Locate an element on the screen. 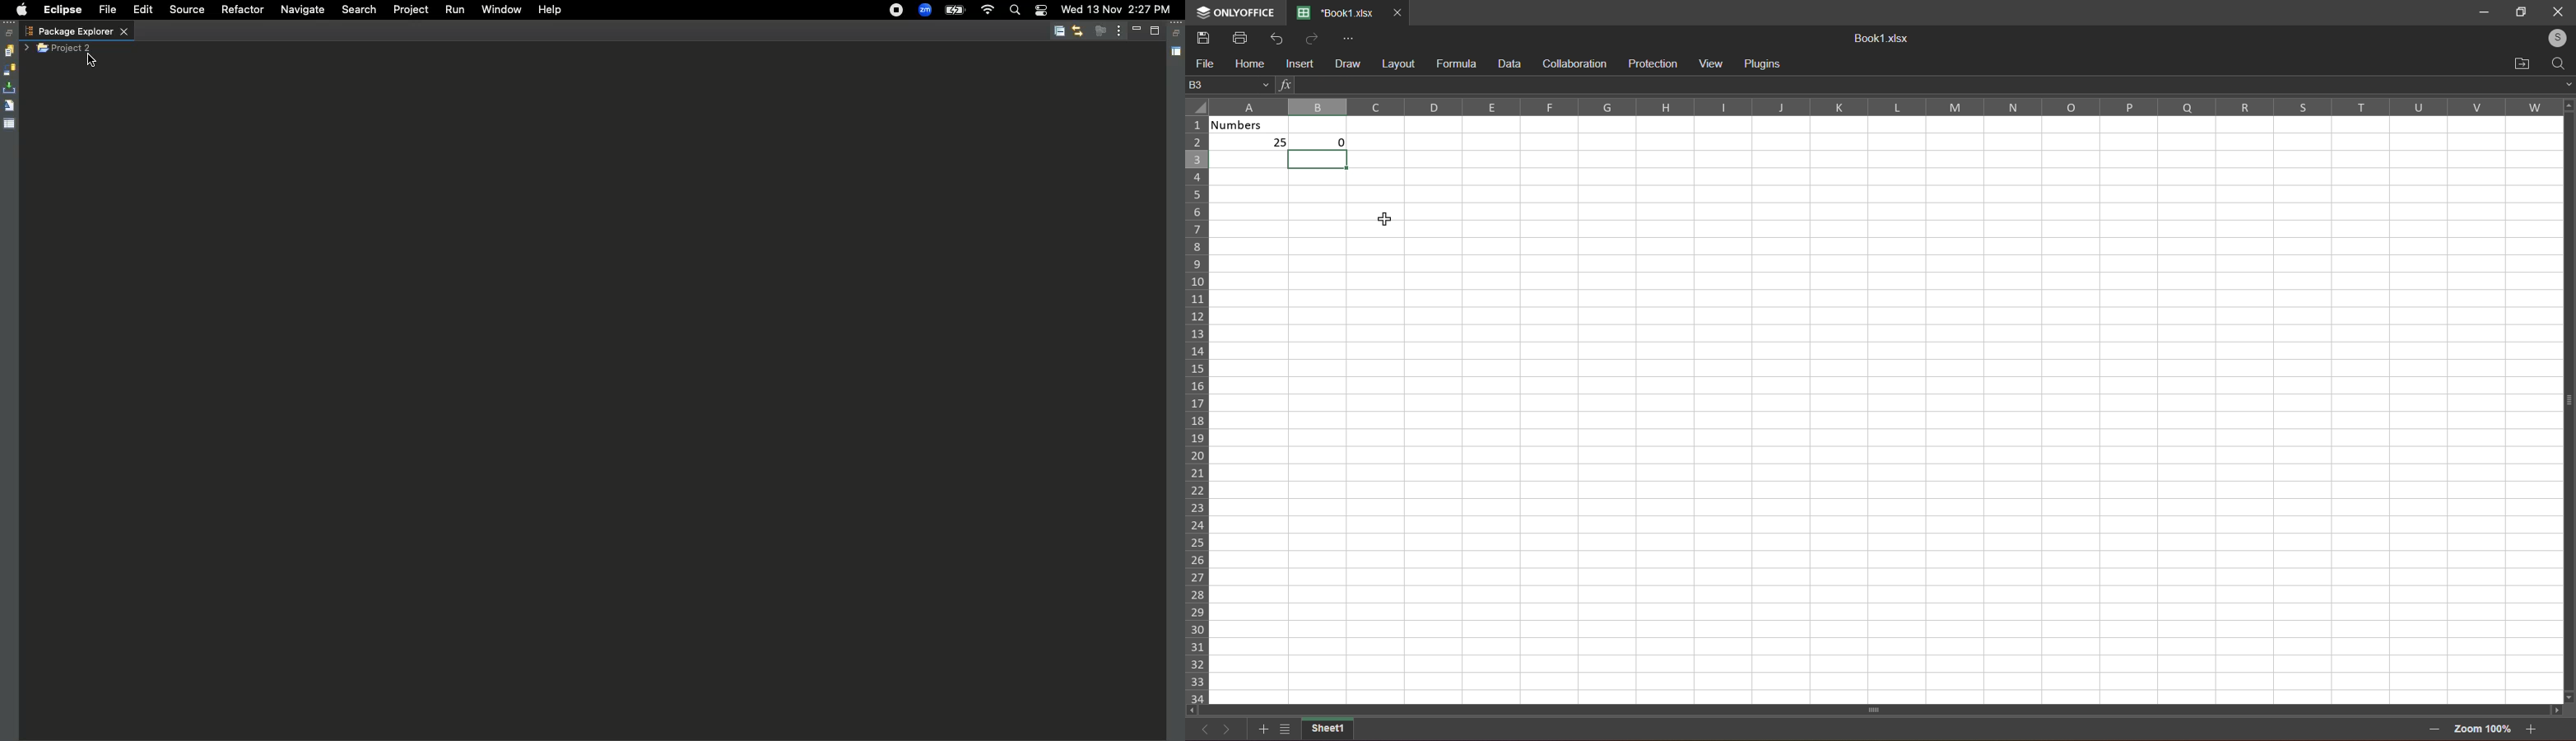  Column Label is located at coordinates (1877, 107).